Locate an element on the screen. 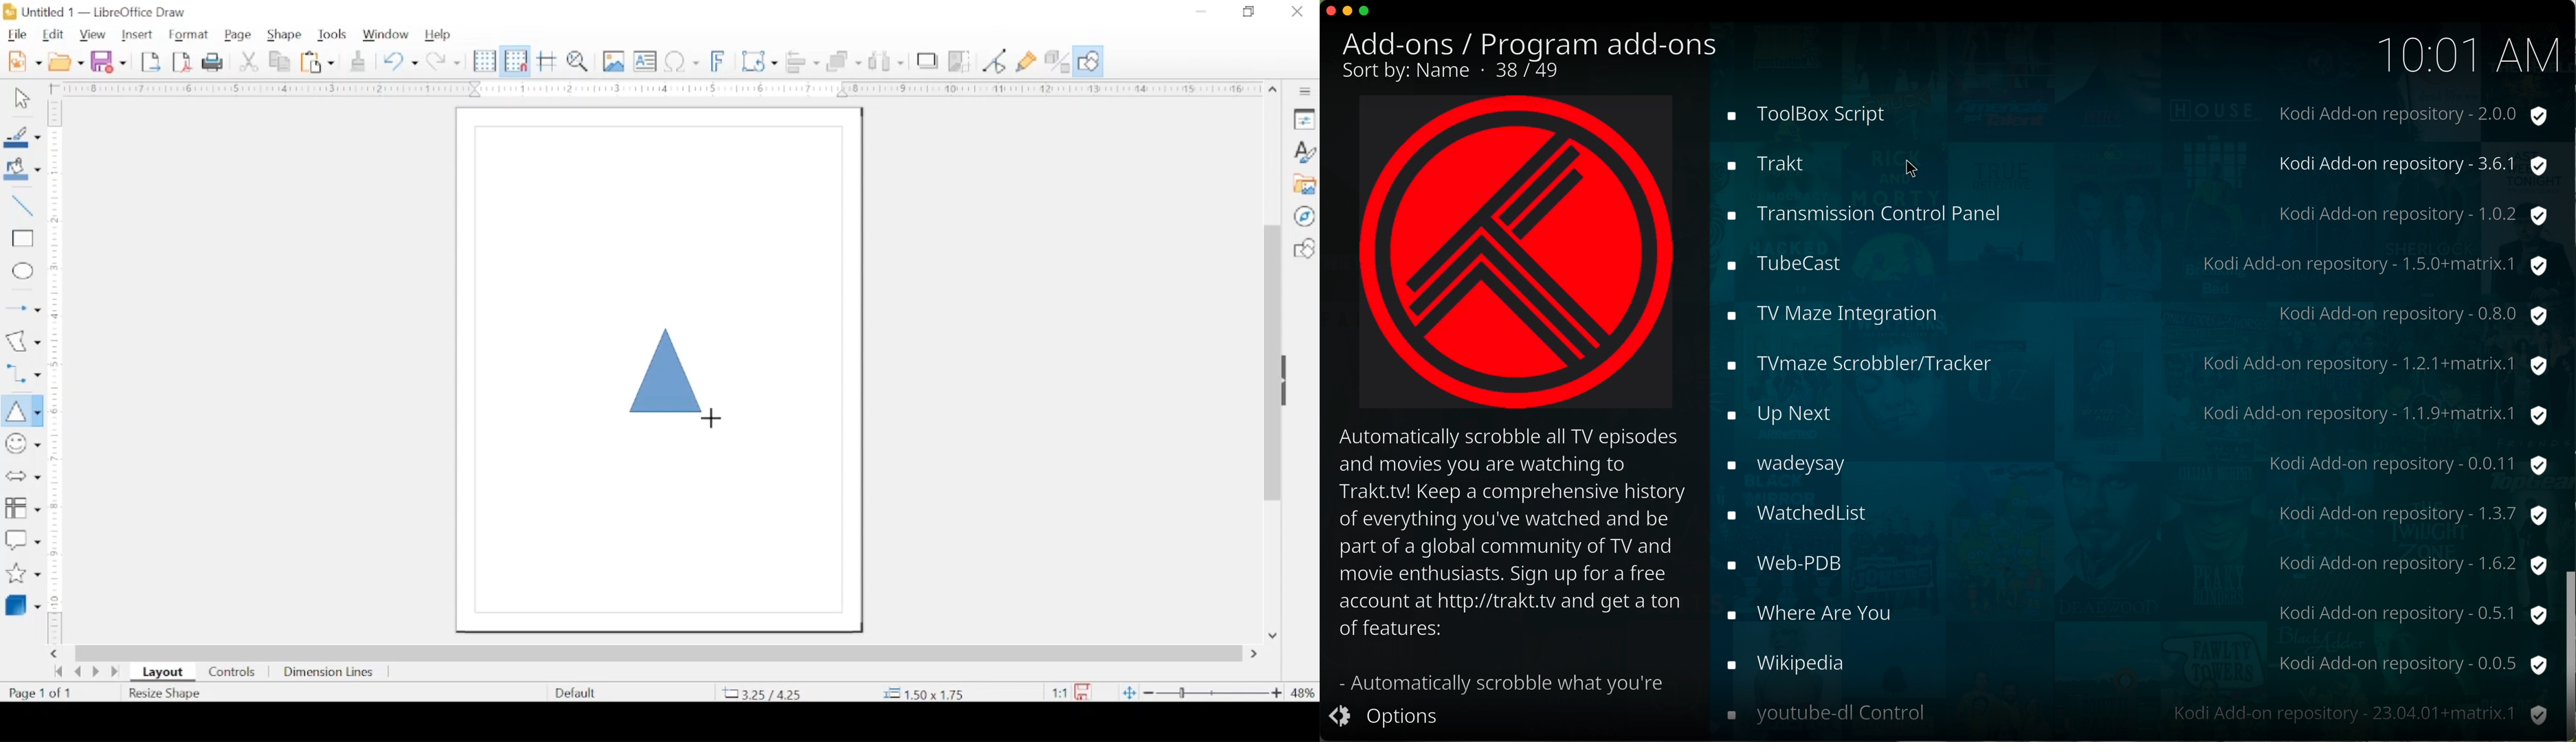  wadeysay is located at coordinates (2134, 464).